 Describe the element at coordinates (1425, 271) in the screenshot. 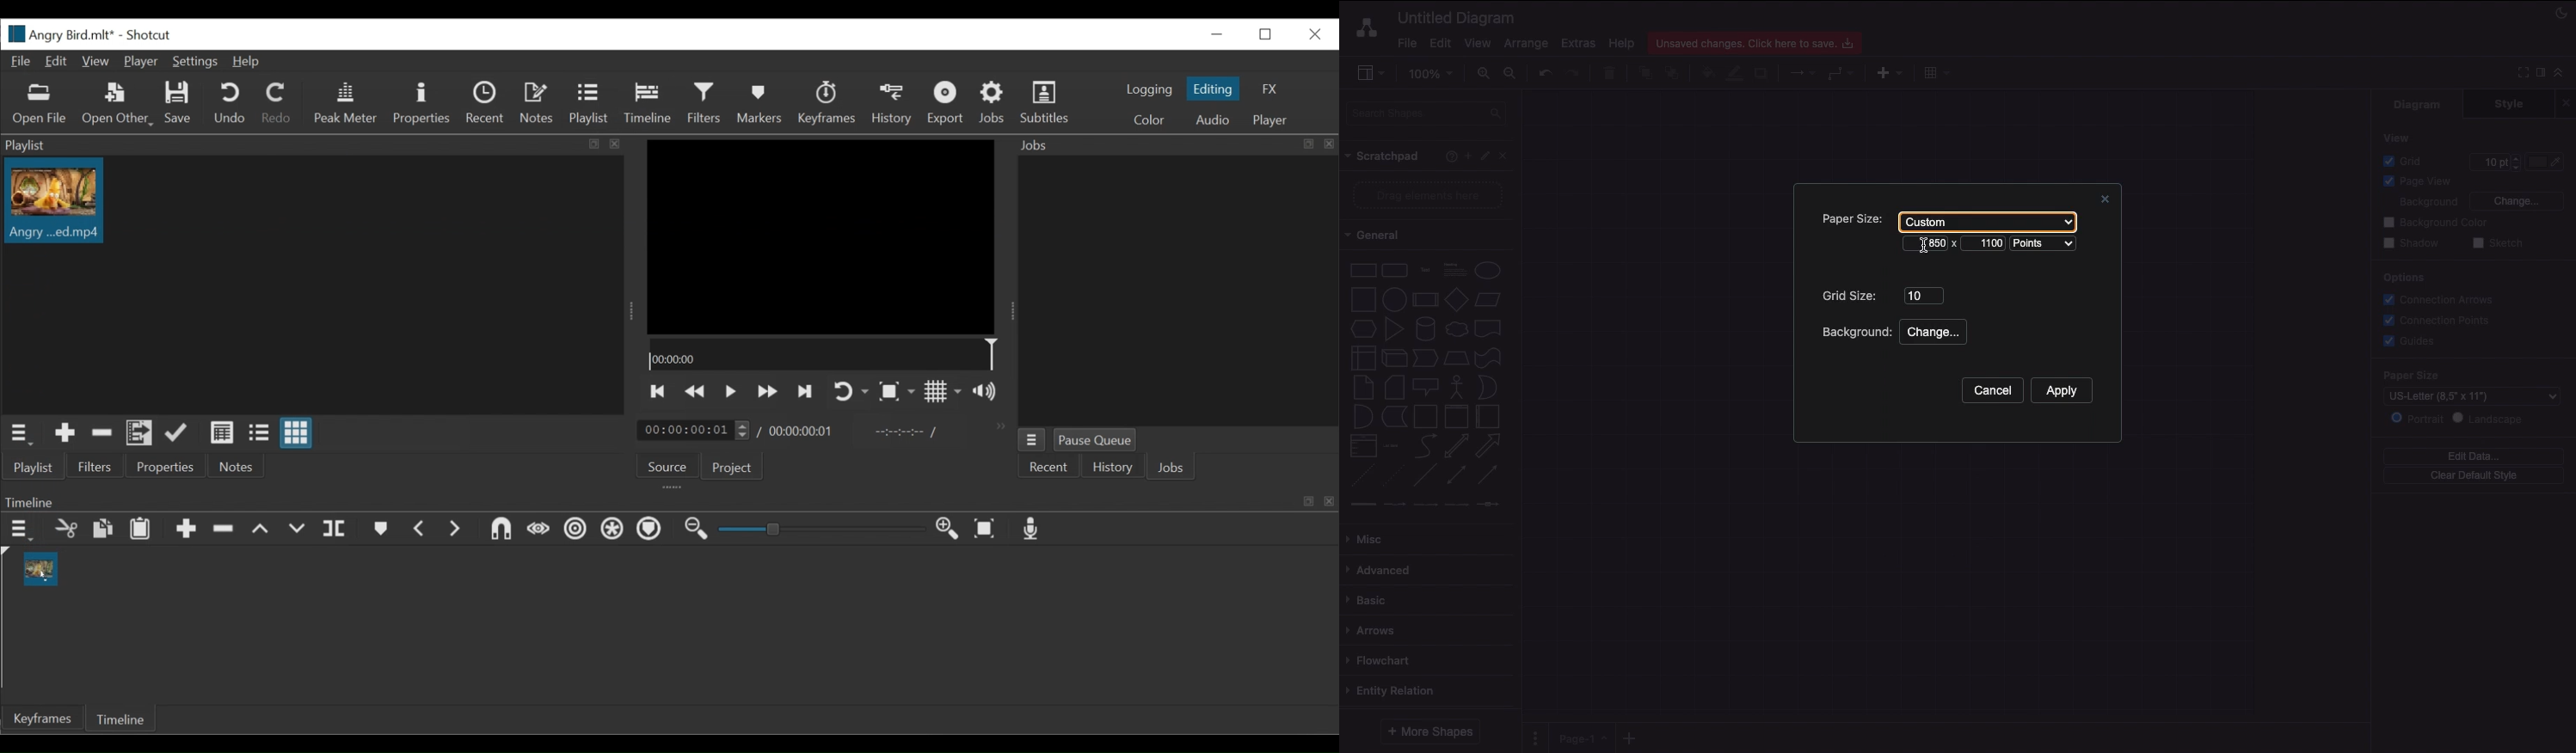

I see `Text` at that location.